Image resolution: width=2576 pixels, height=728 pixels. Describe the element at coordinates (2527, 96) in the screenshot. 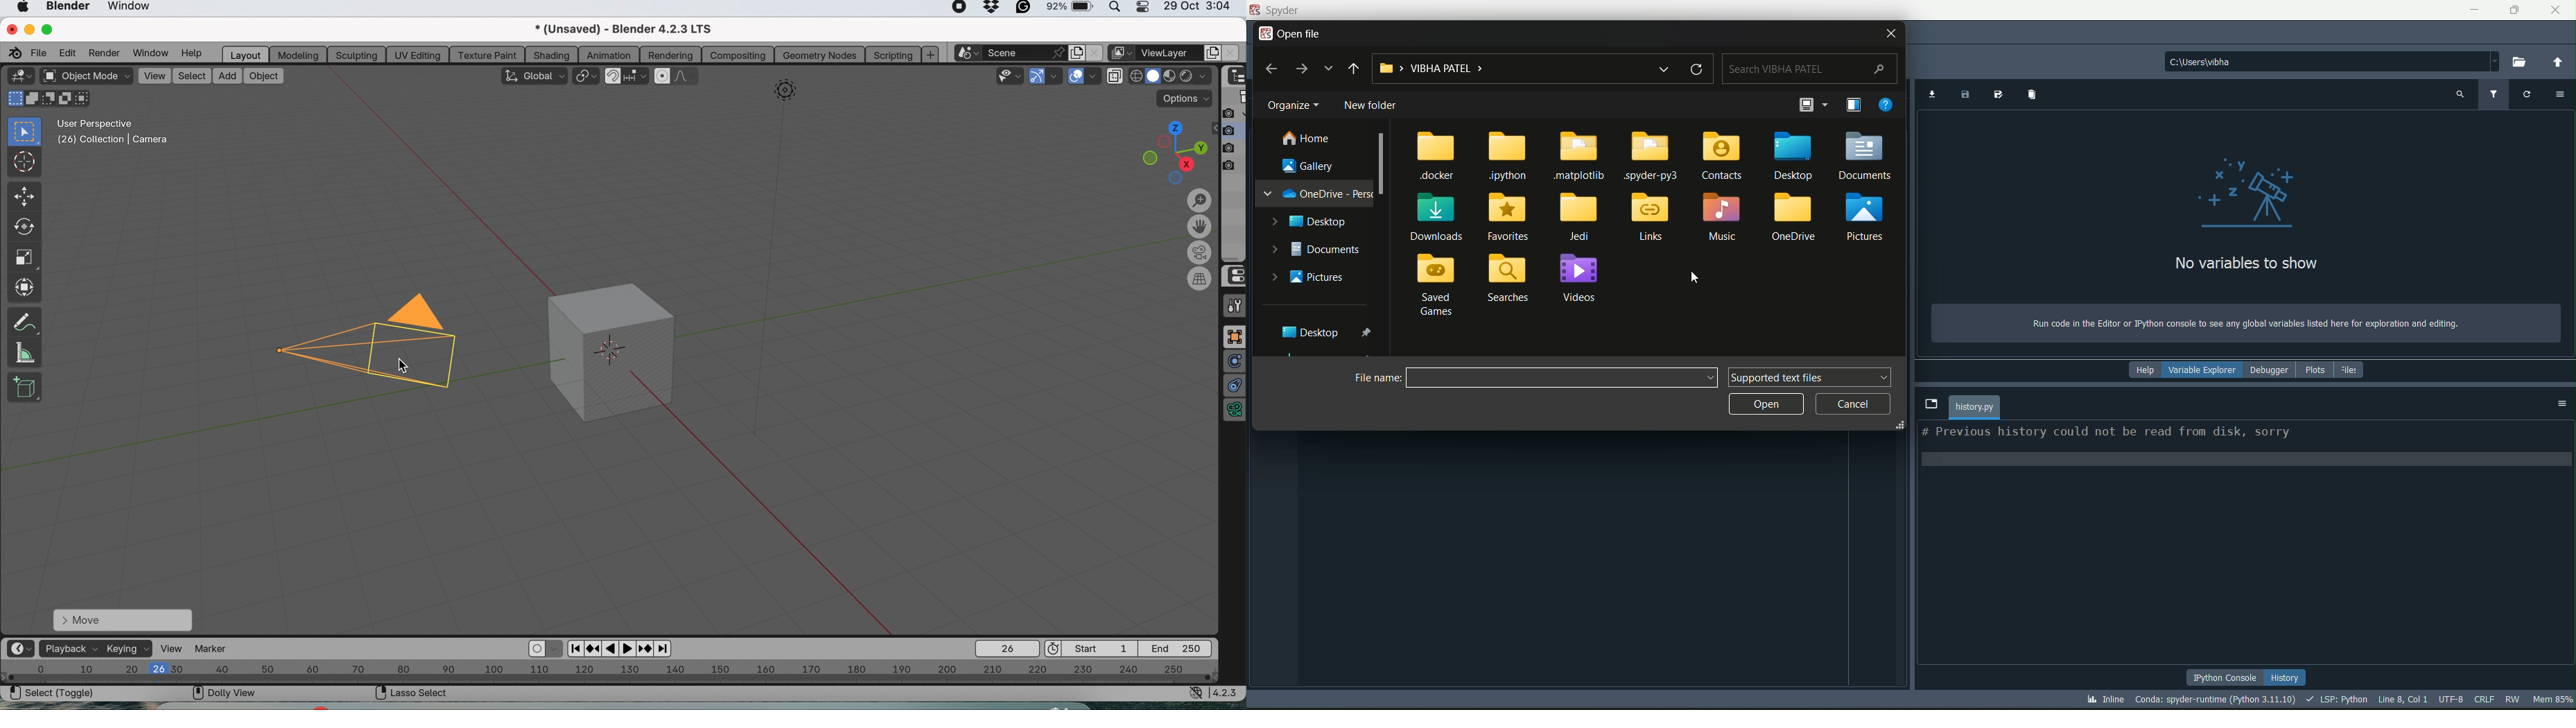

I see `refresh variable` at that location.